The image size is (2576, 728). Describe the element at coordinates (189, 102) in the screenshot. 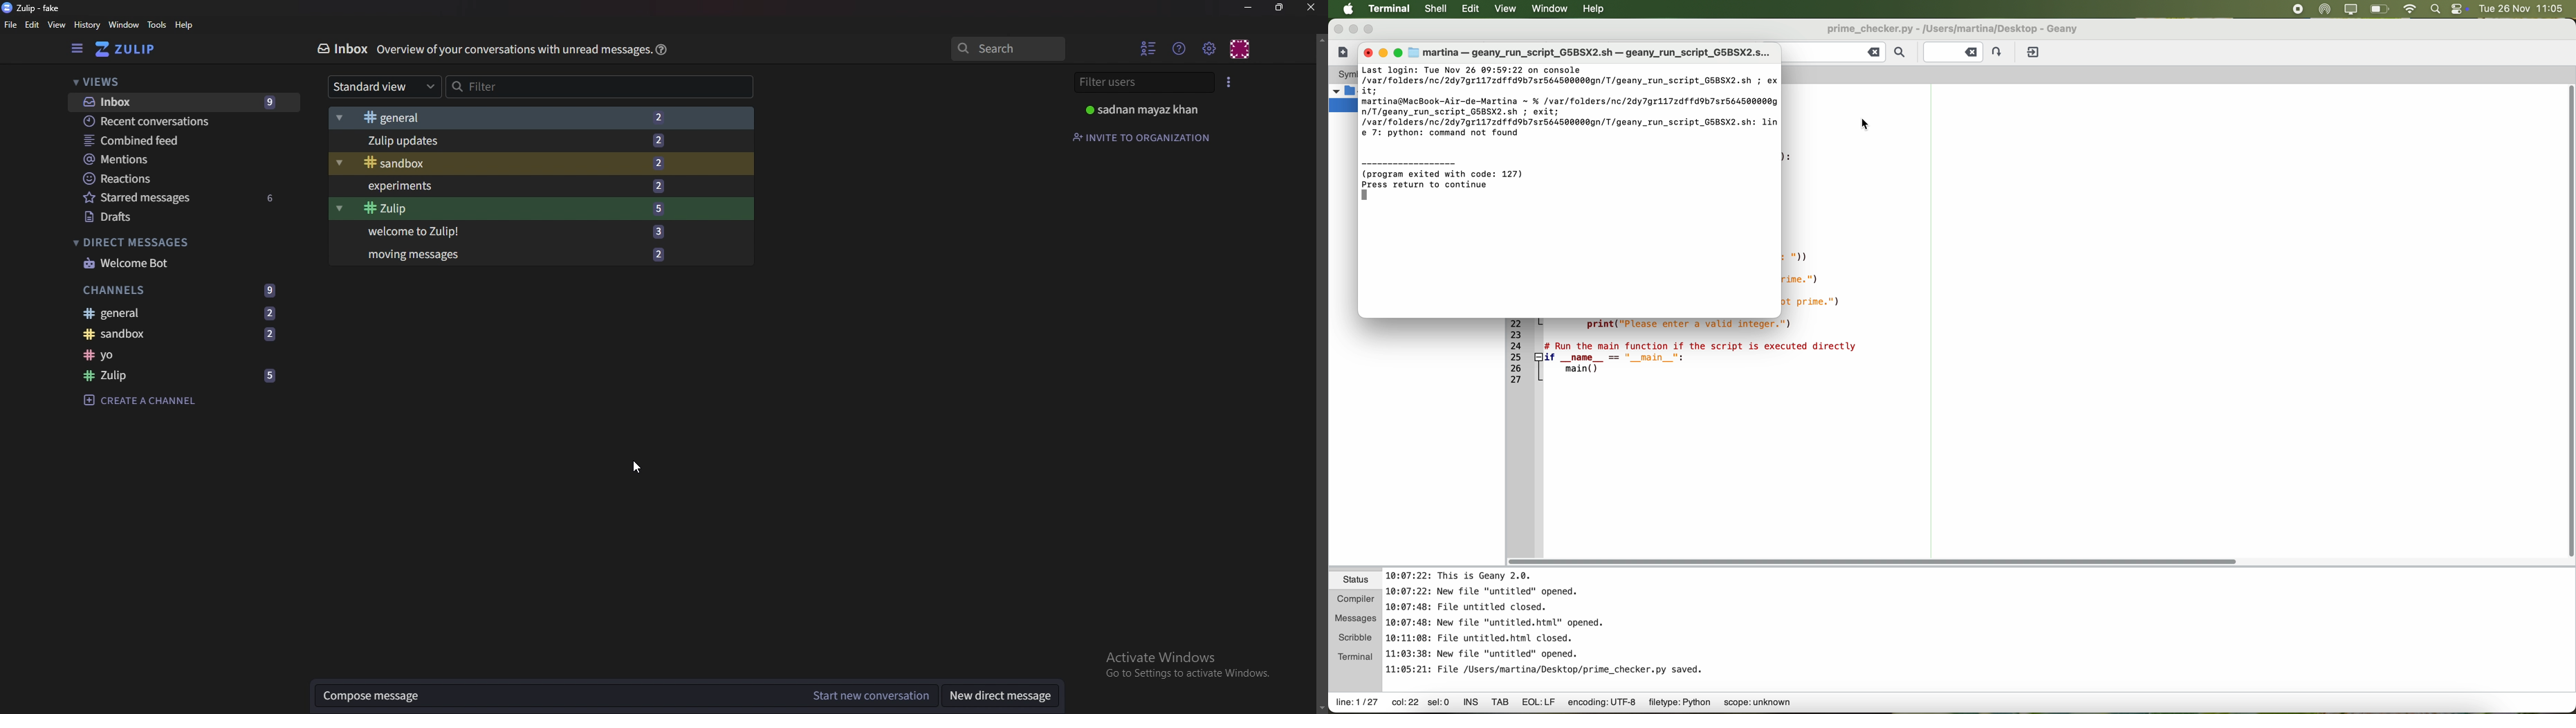

I see `Inbox` at that location.